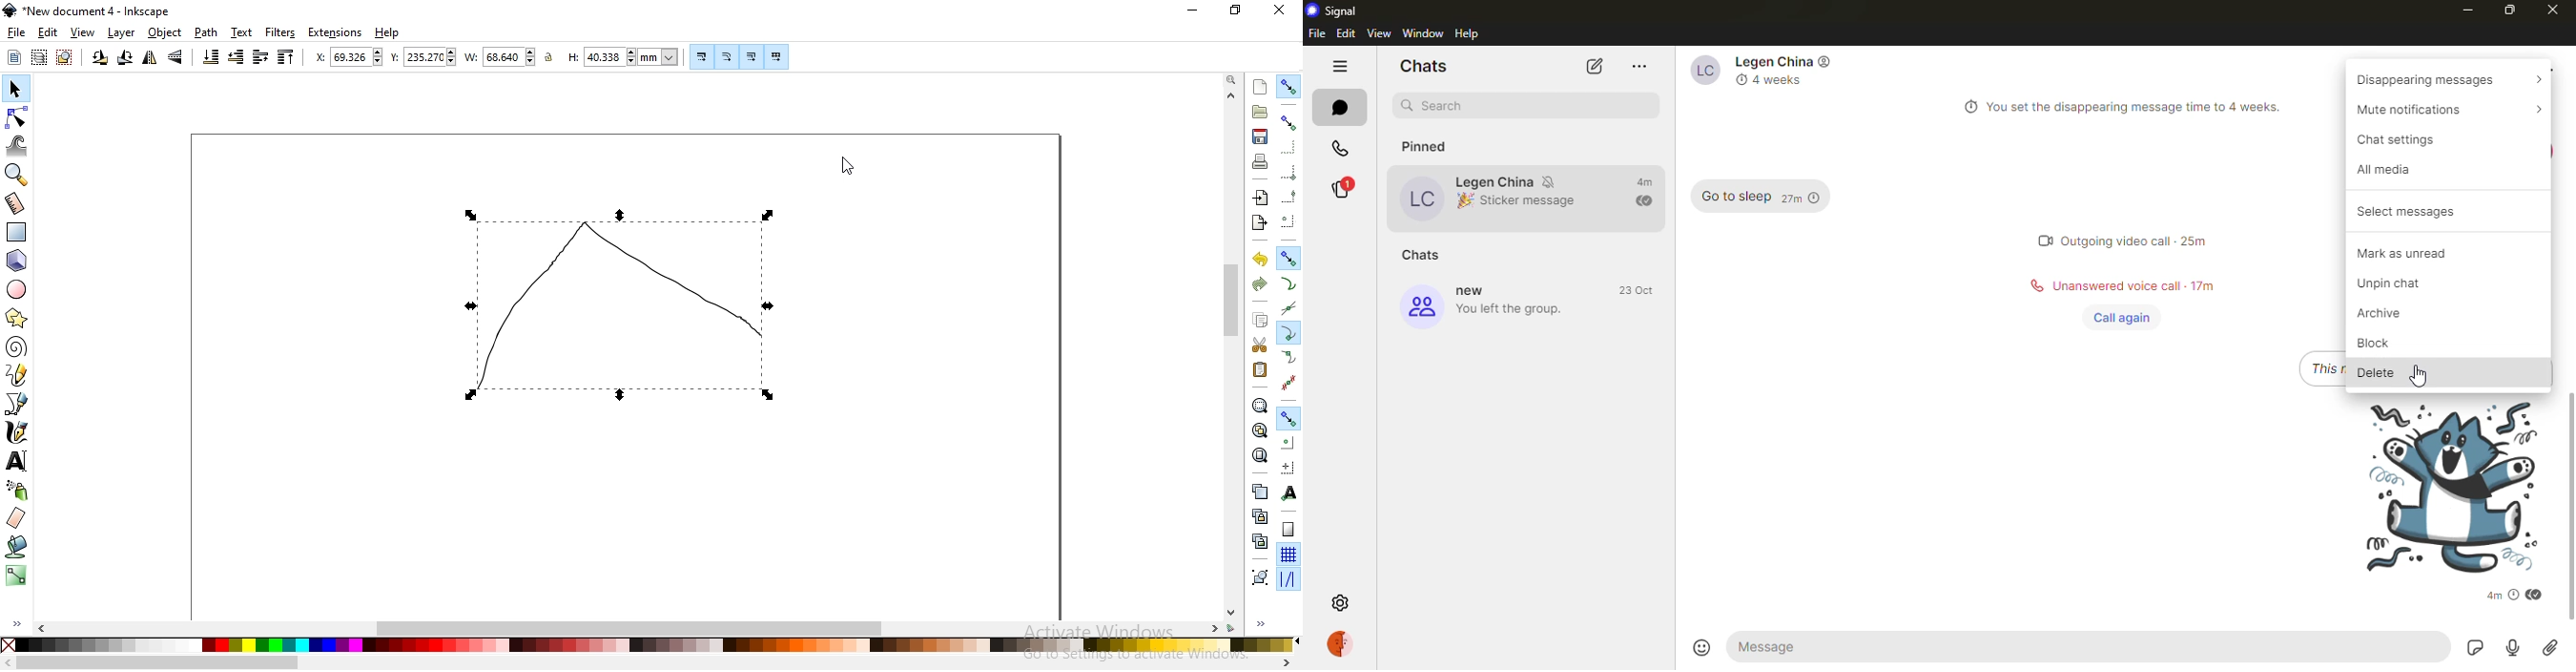 The image size is (2576, 672). I want to click on snap to grids, so click(1288, 554).